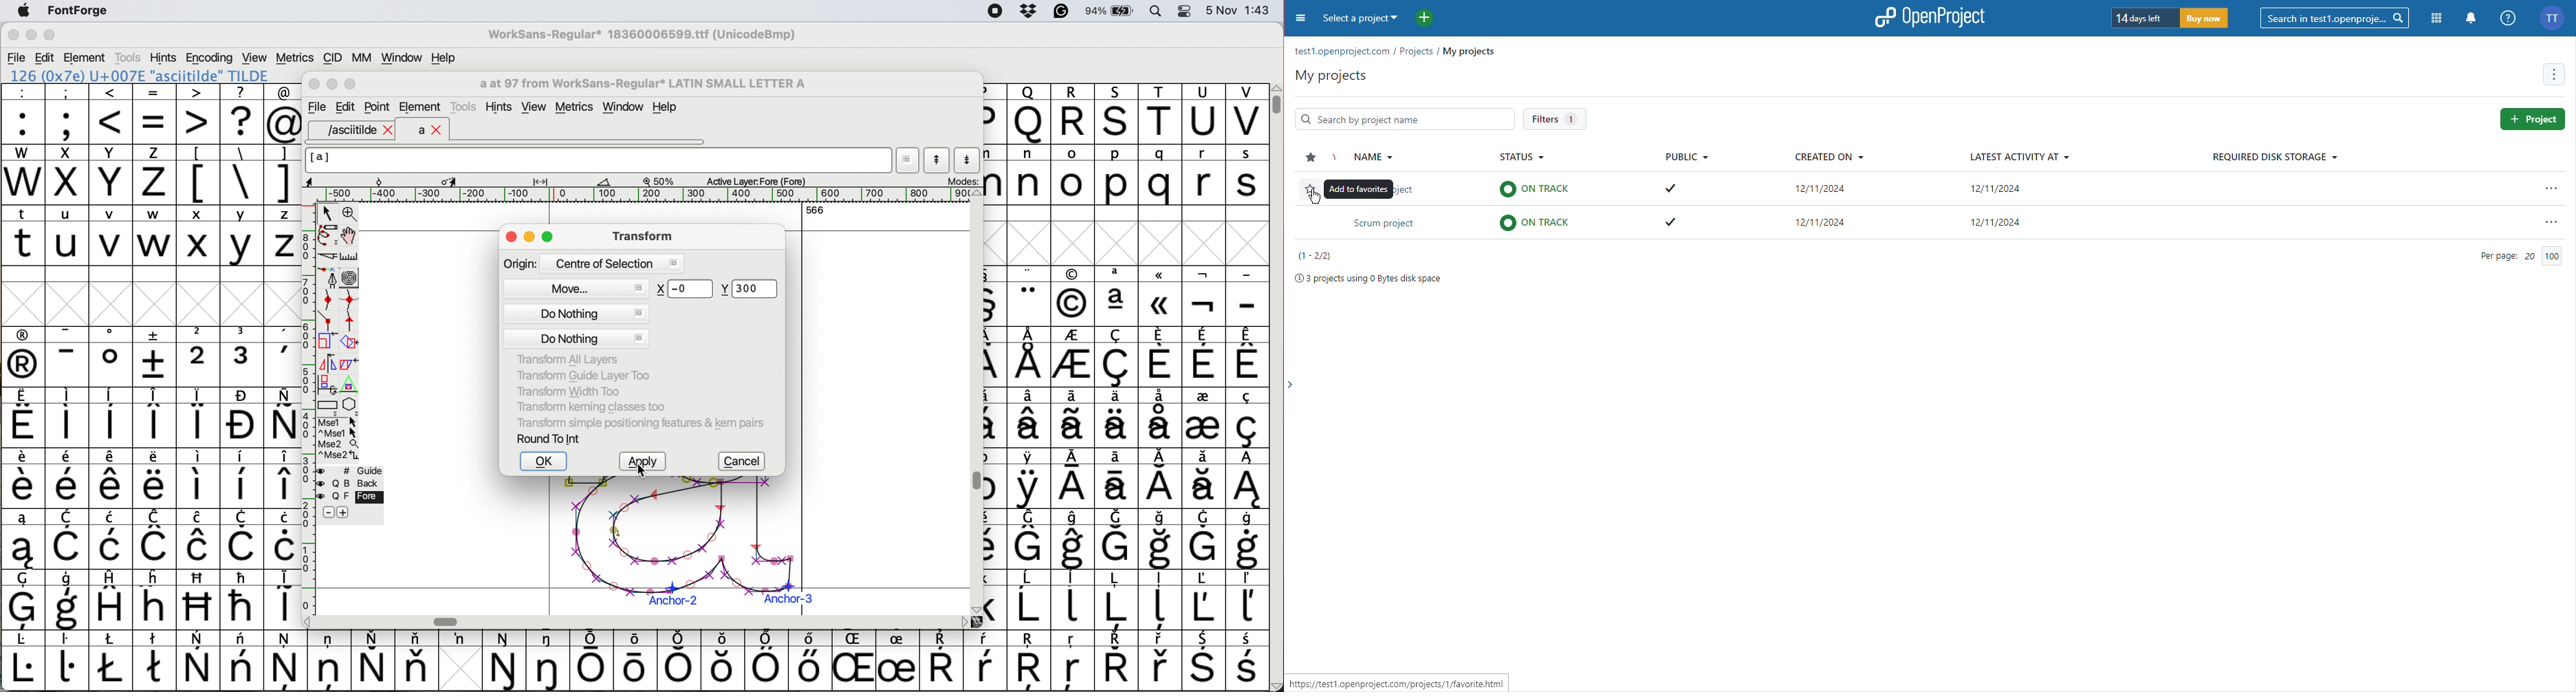 The width and height of the screenshot is (2576, 700). I want to click on symbol, so click(1116, 660).